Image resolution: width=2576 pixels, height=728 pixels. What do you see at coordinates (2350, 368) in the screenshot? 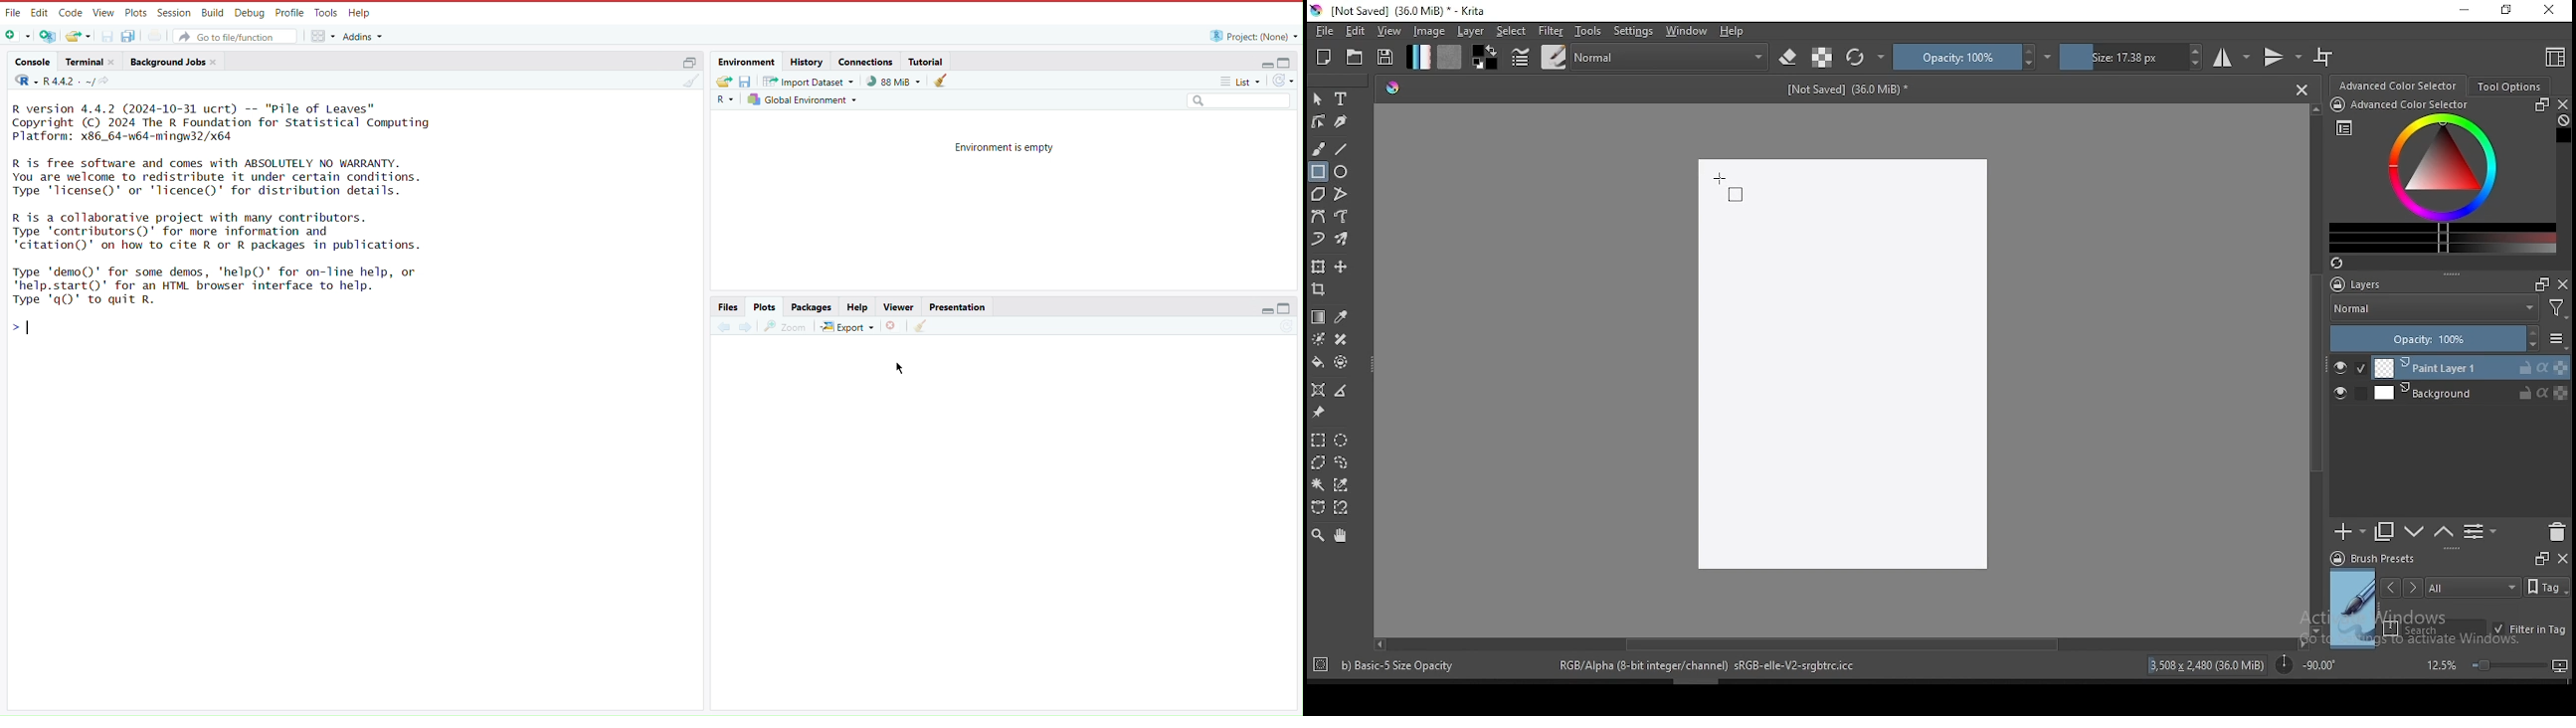
I see `layer visibility on/off` at bounding box center [2350, 368].